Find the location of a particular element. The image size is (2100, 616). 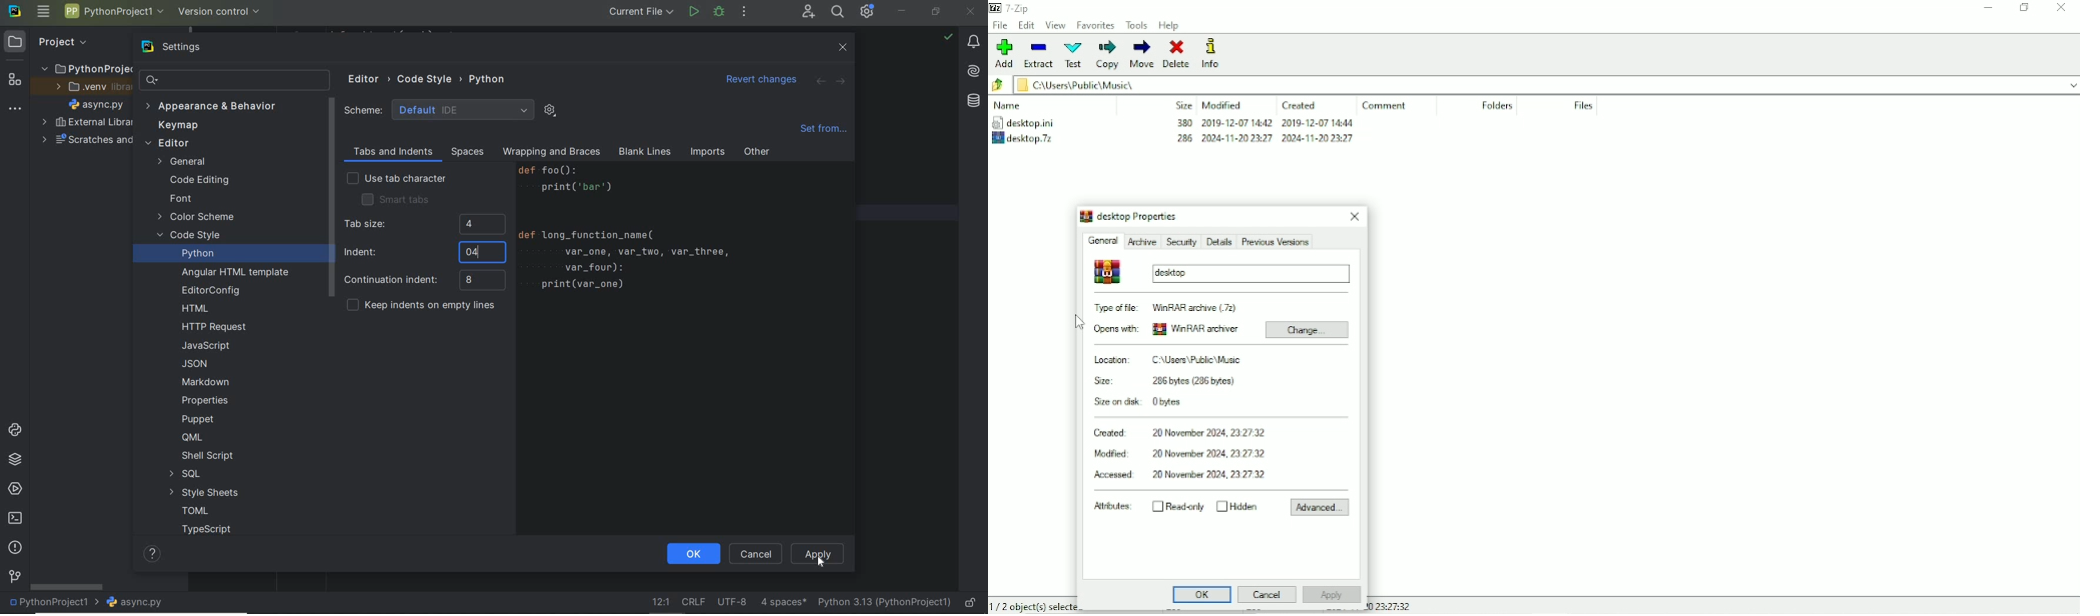

external libraries is located at coordinates (87, 122).